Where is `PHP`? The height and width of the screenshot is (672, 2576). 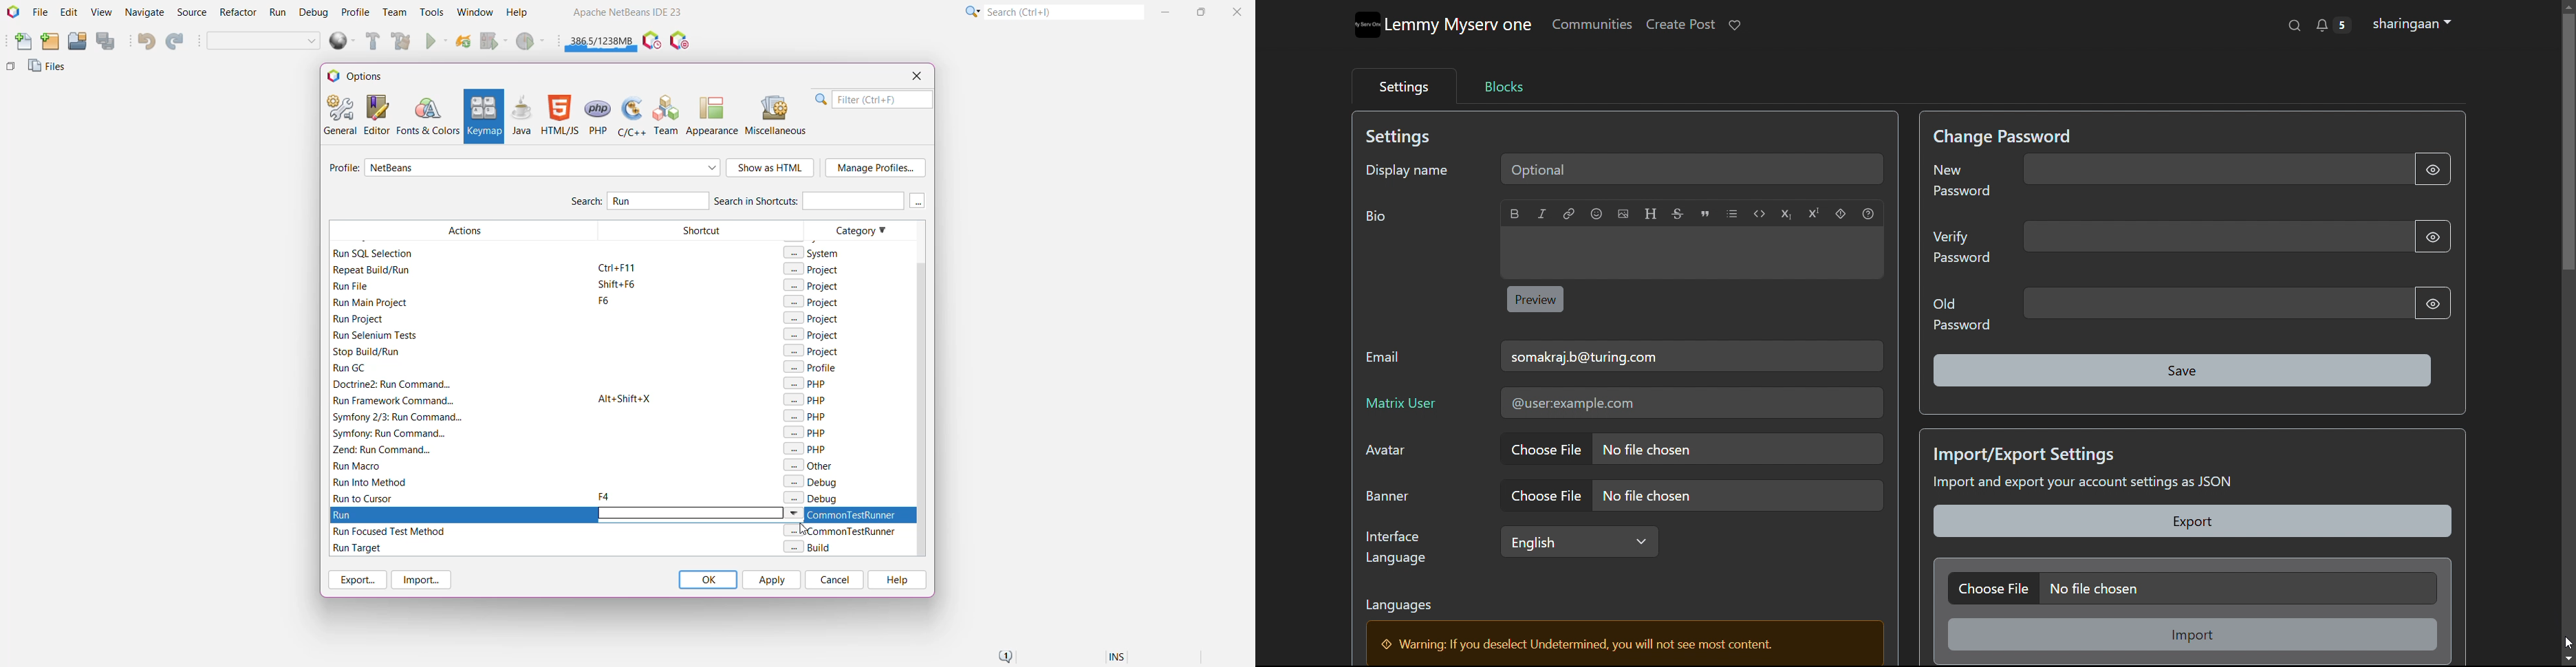
PHP is located at coordinates (599, 115).